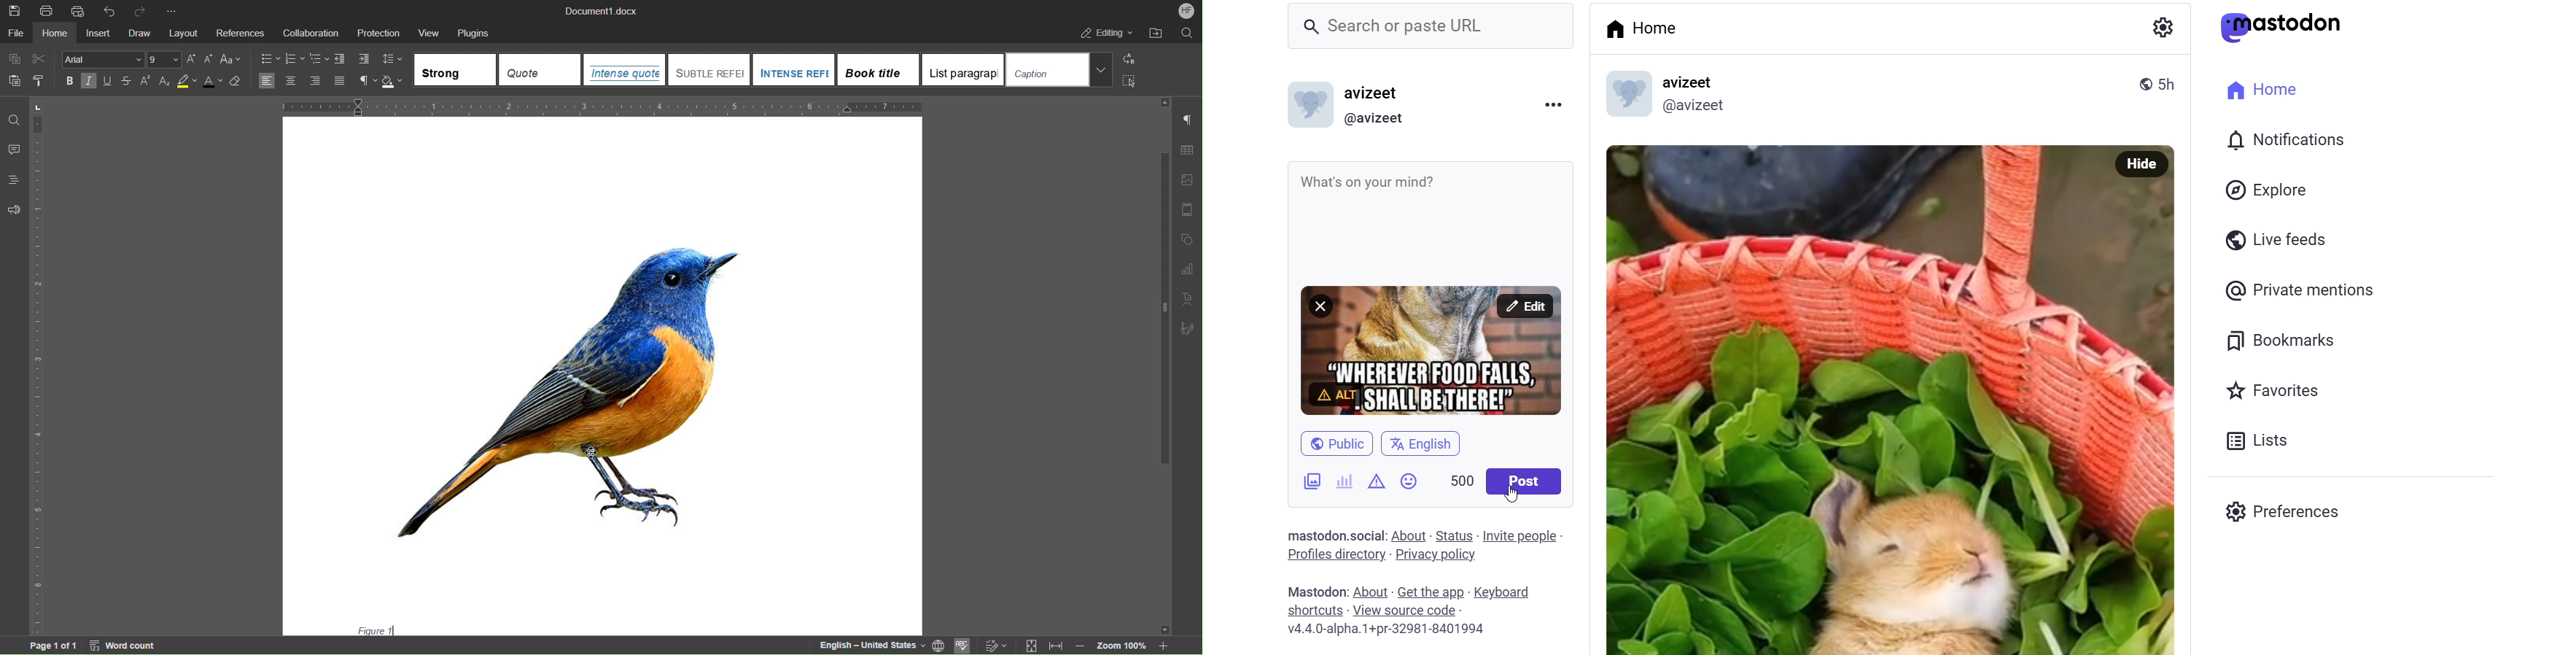 Image resolution: width=2576 pixels, height=672 pixels. What do you see at coordinates (1528, 484) in the screenshot?
I see `post` at bounding box center [1528, 484].